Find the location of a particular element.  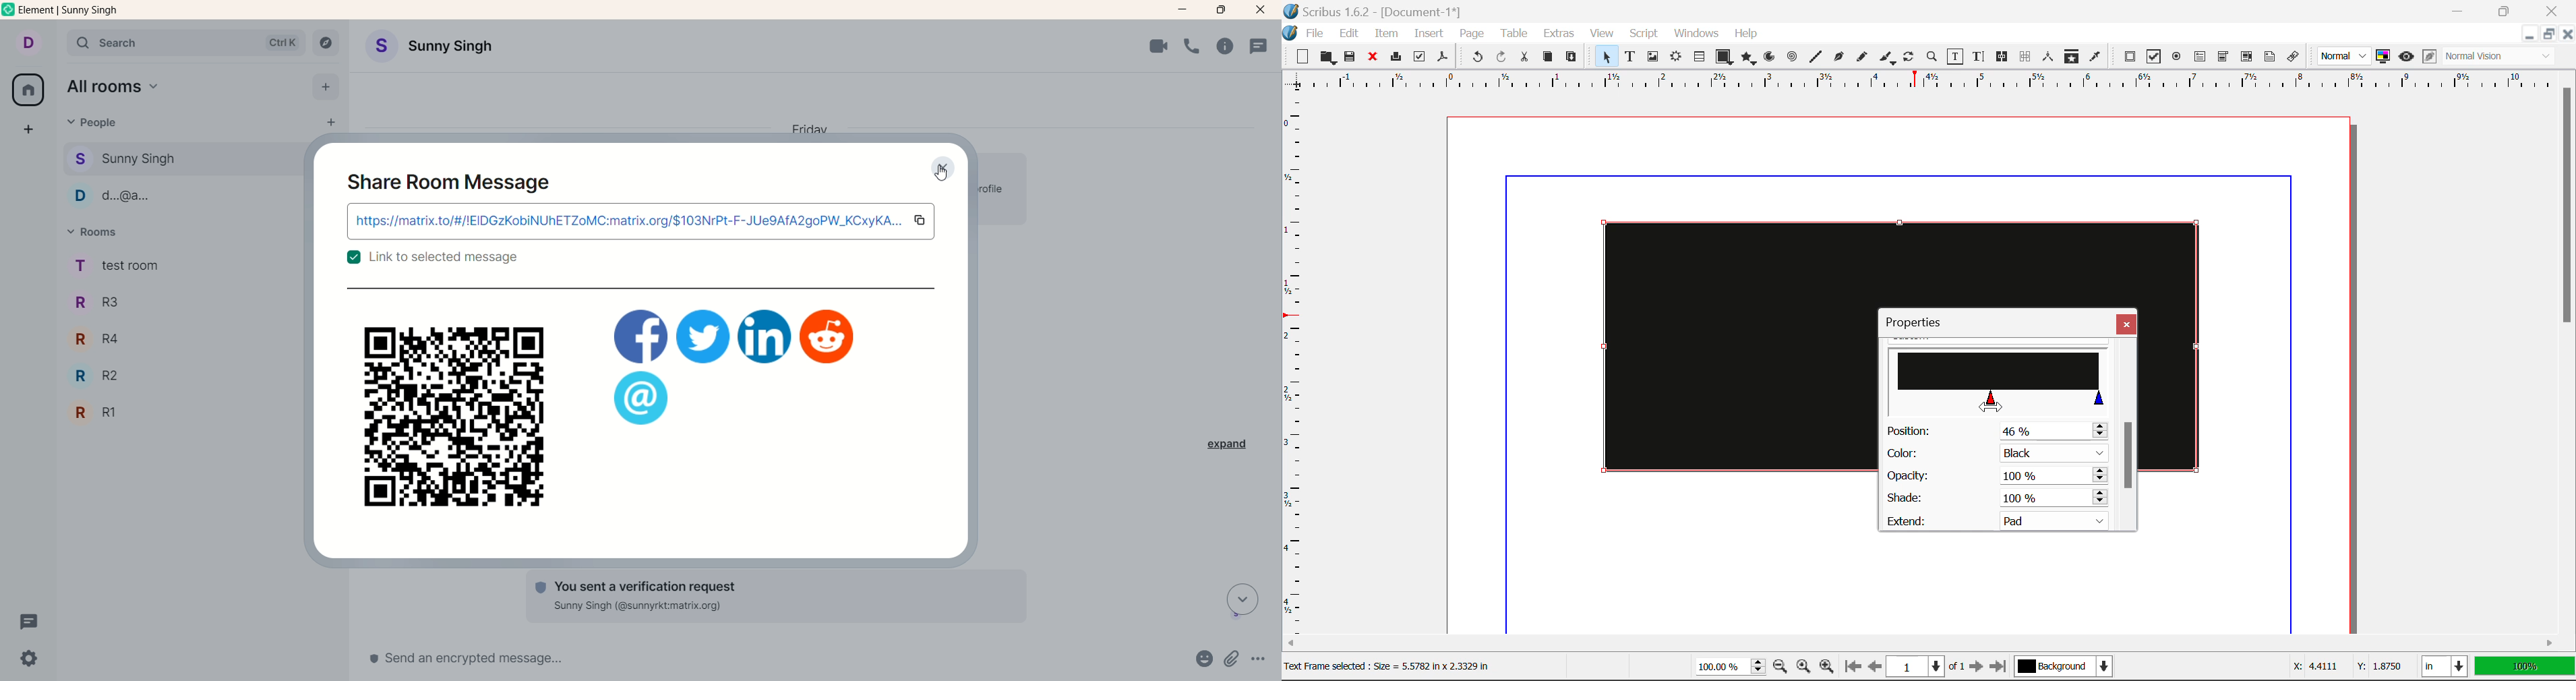

Bezier Curve is located at coordinates (1839, 59).